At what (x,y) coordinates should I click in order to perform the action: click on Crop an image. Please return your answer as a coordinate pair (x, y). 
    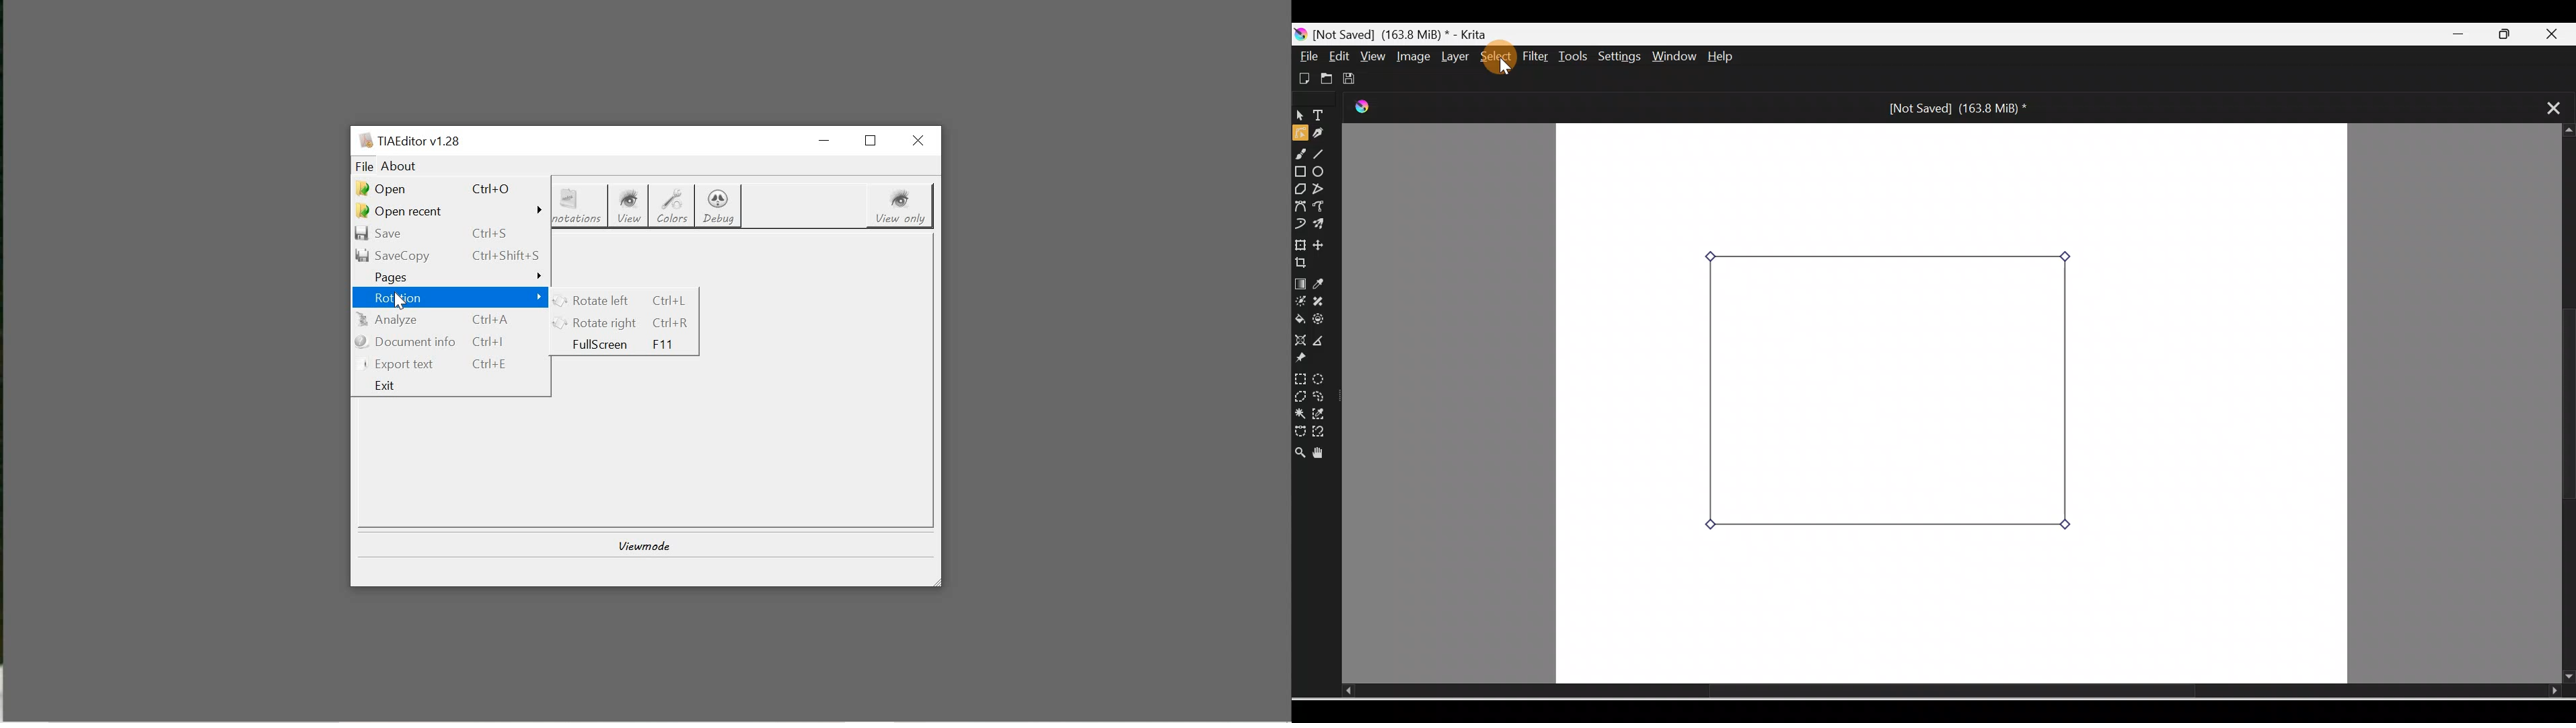
    Looking at the image, I should click on (1307, 263).